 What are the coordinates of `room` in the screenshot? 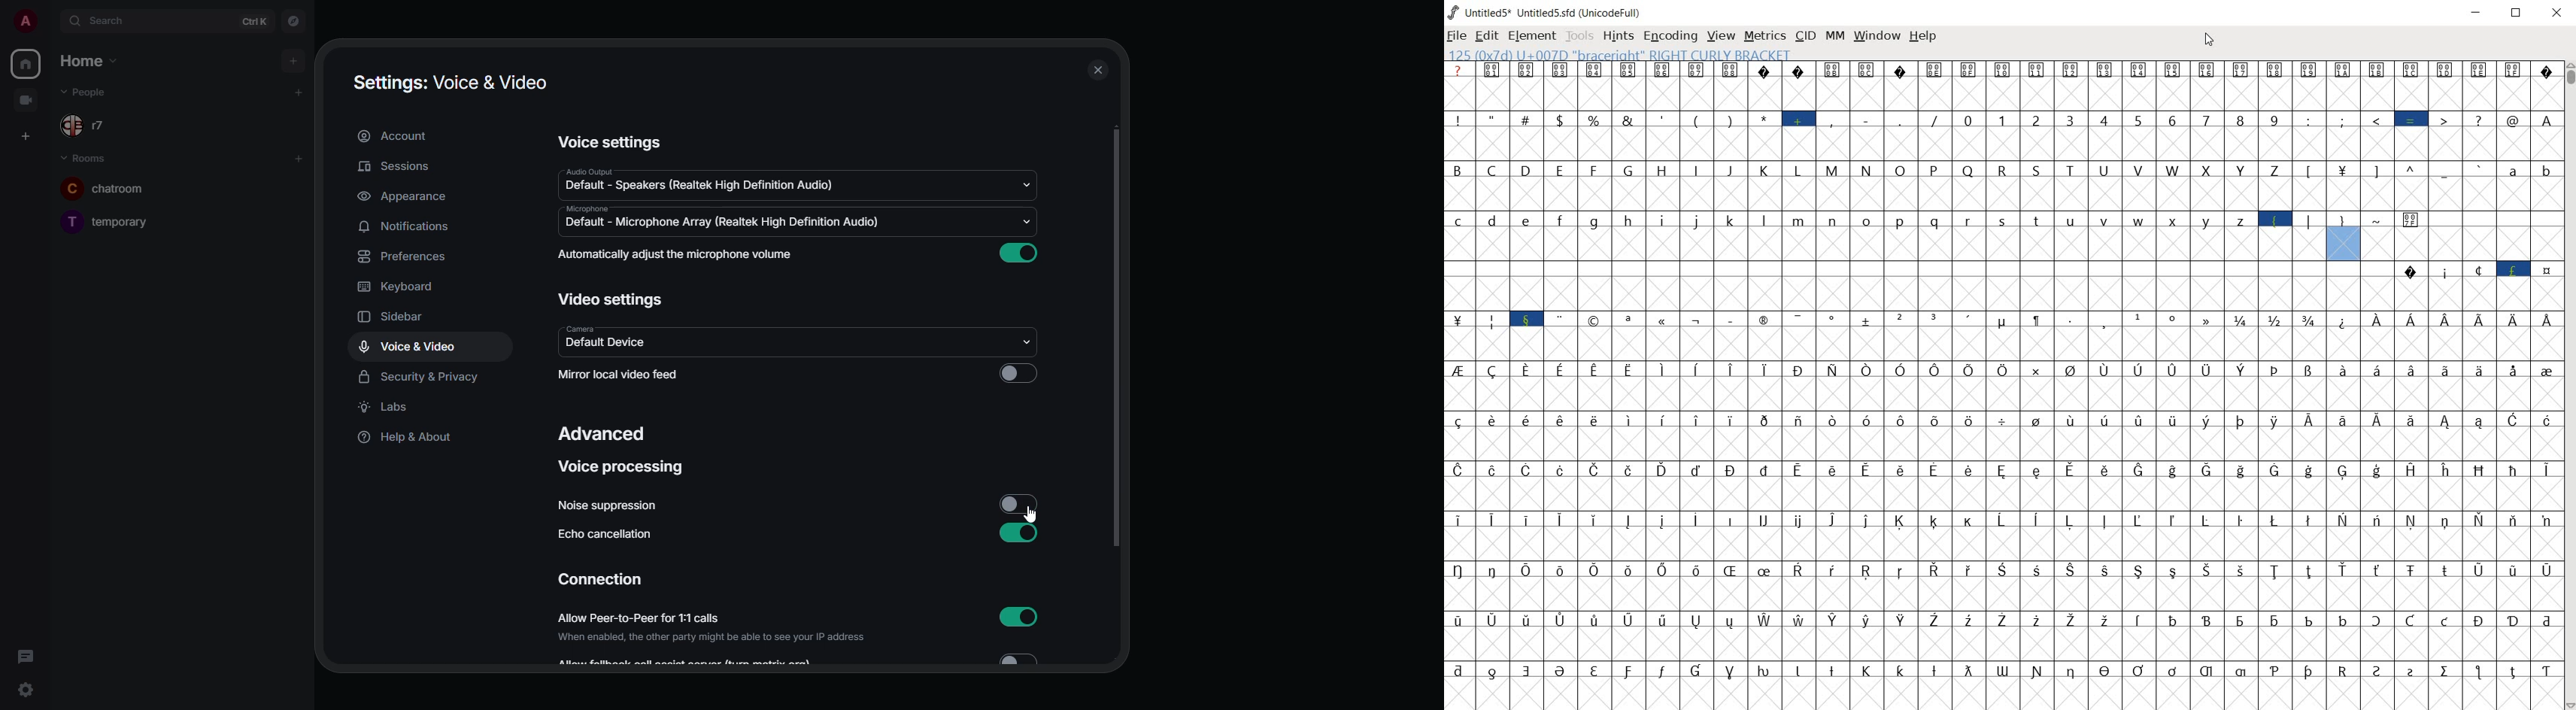 It's located at (111, 222).